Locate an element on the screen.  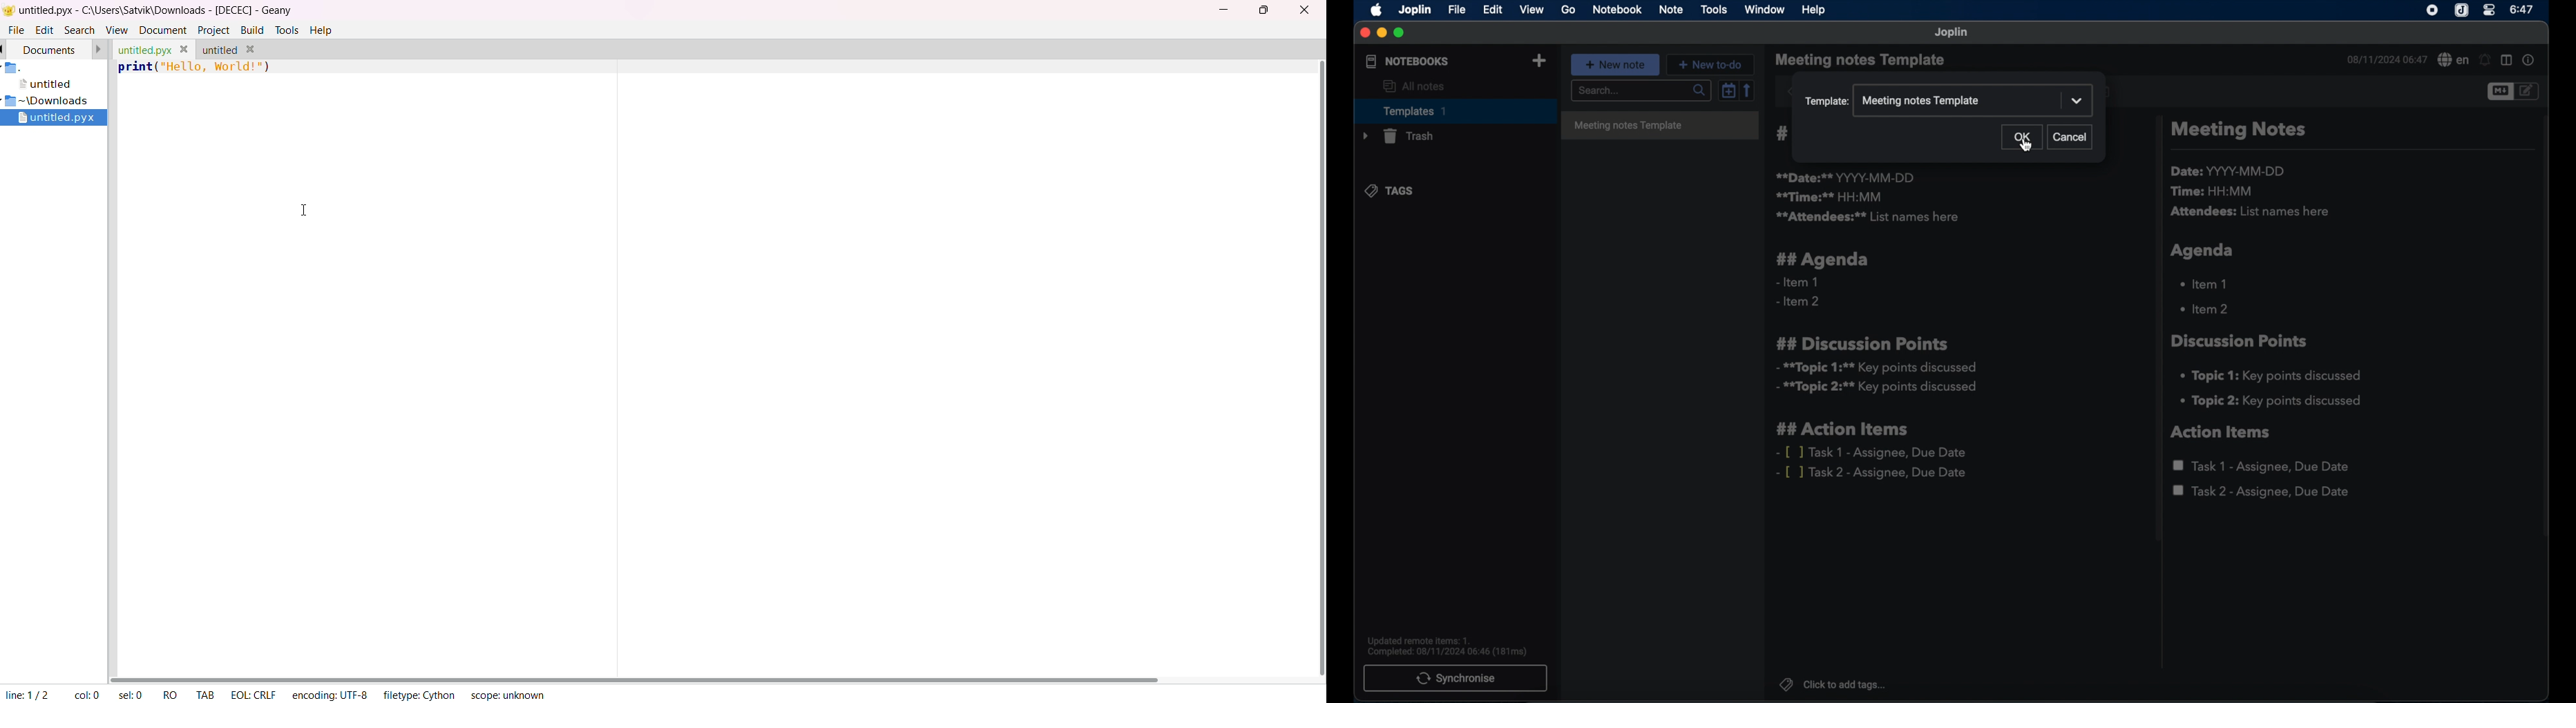
item 1 is located at coordinates (2206, 283).